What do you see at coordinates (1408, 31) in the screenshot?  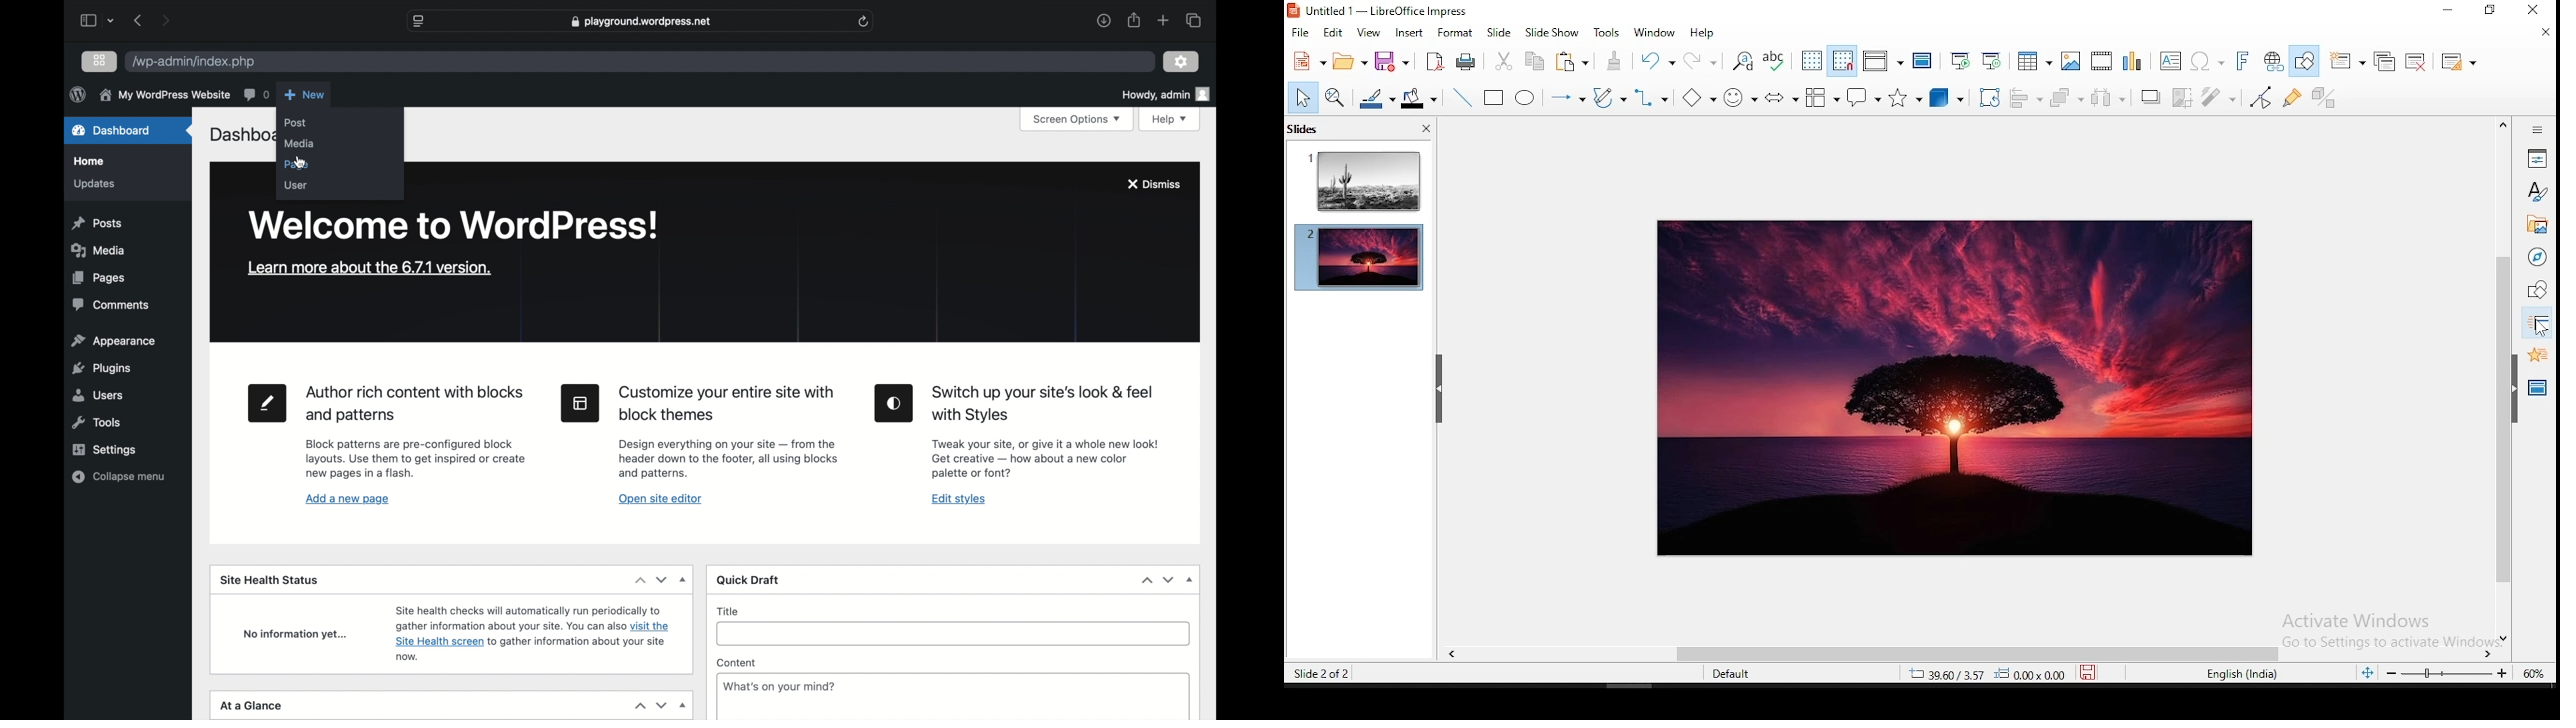 I see `insert` at bounding box center [1408, 31].